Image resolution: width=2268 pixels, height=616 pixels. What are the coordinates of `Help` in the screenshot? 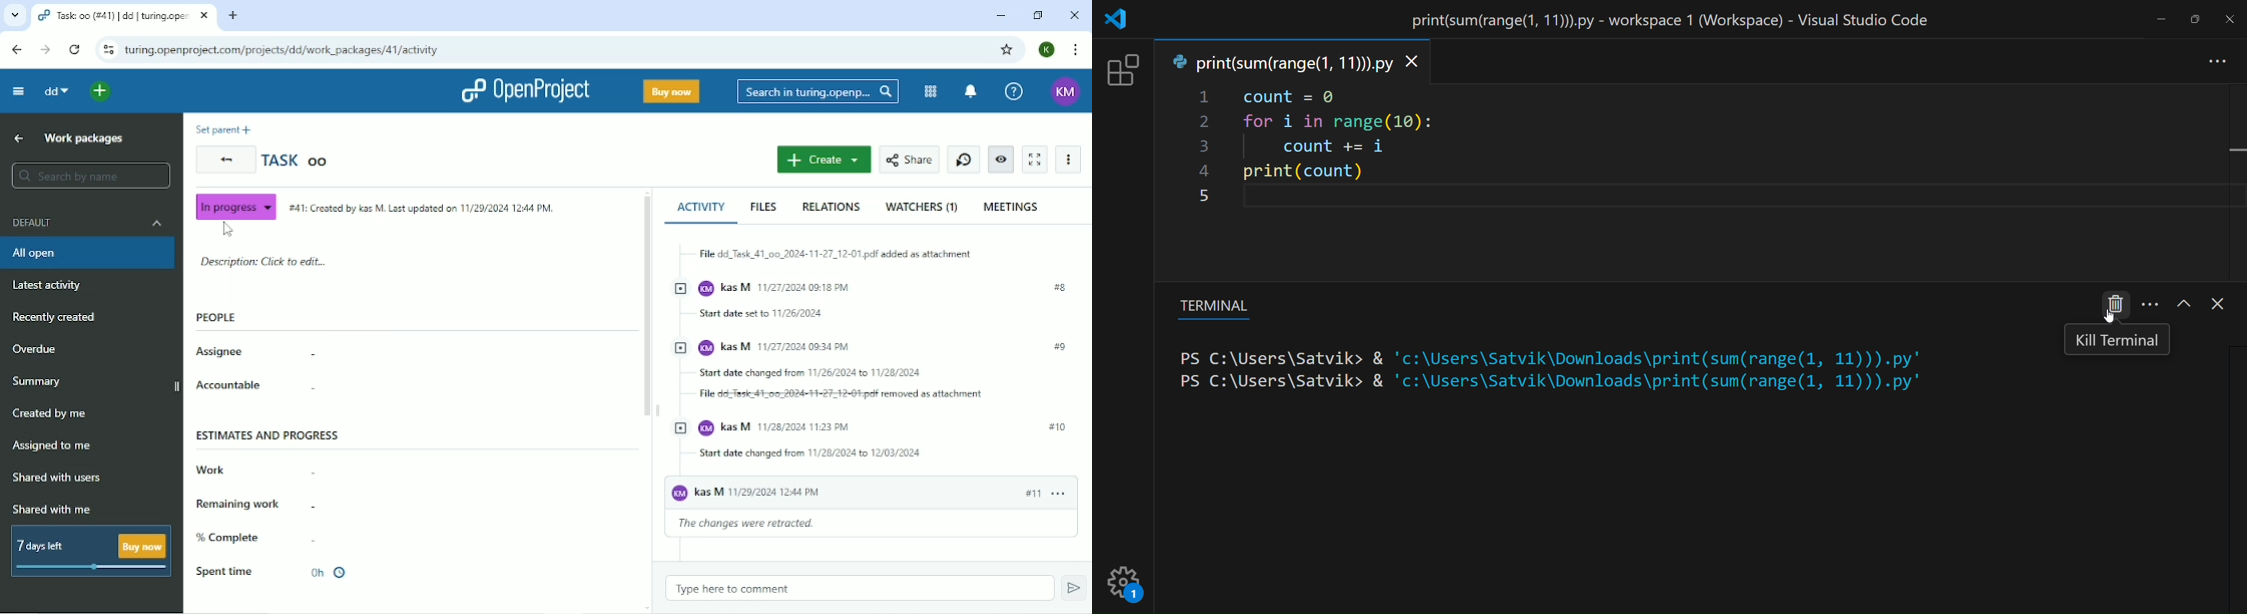 It's located at (1013, 92).